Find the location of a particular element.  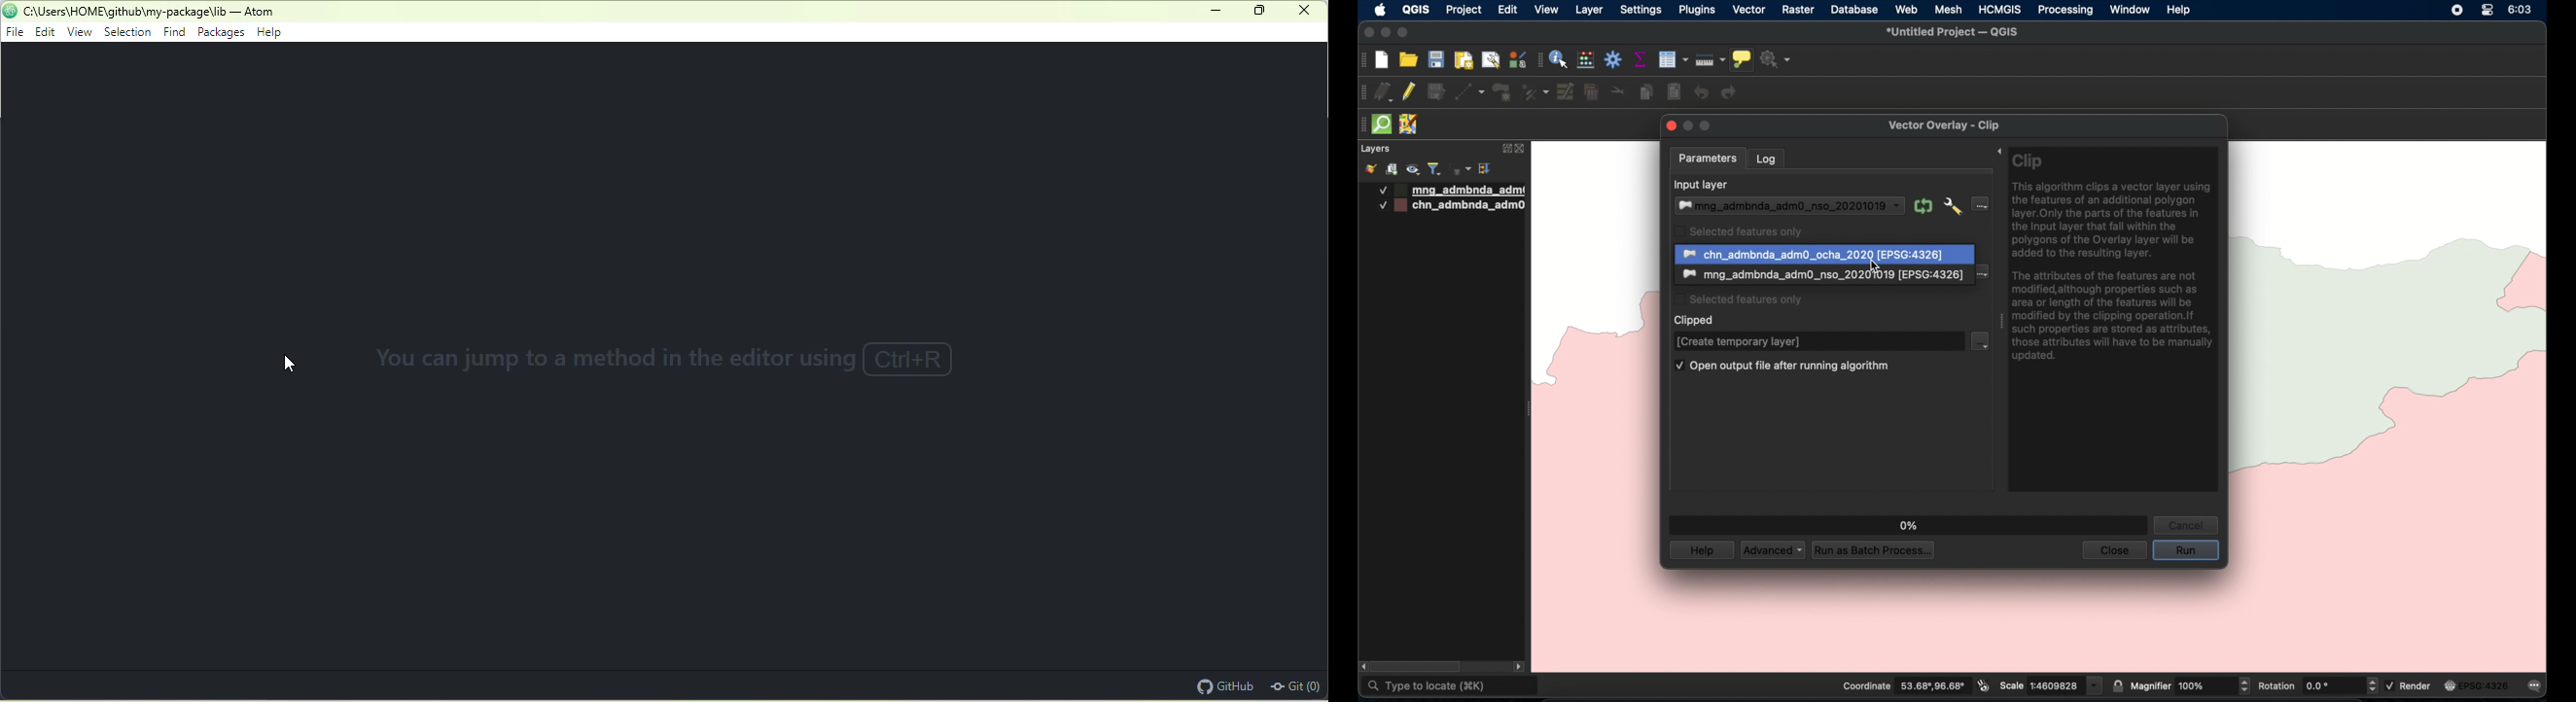

selection is located at coordinates (129, 33).